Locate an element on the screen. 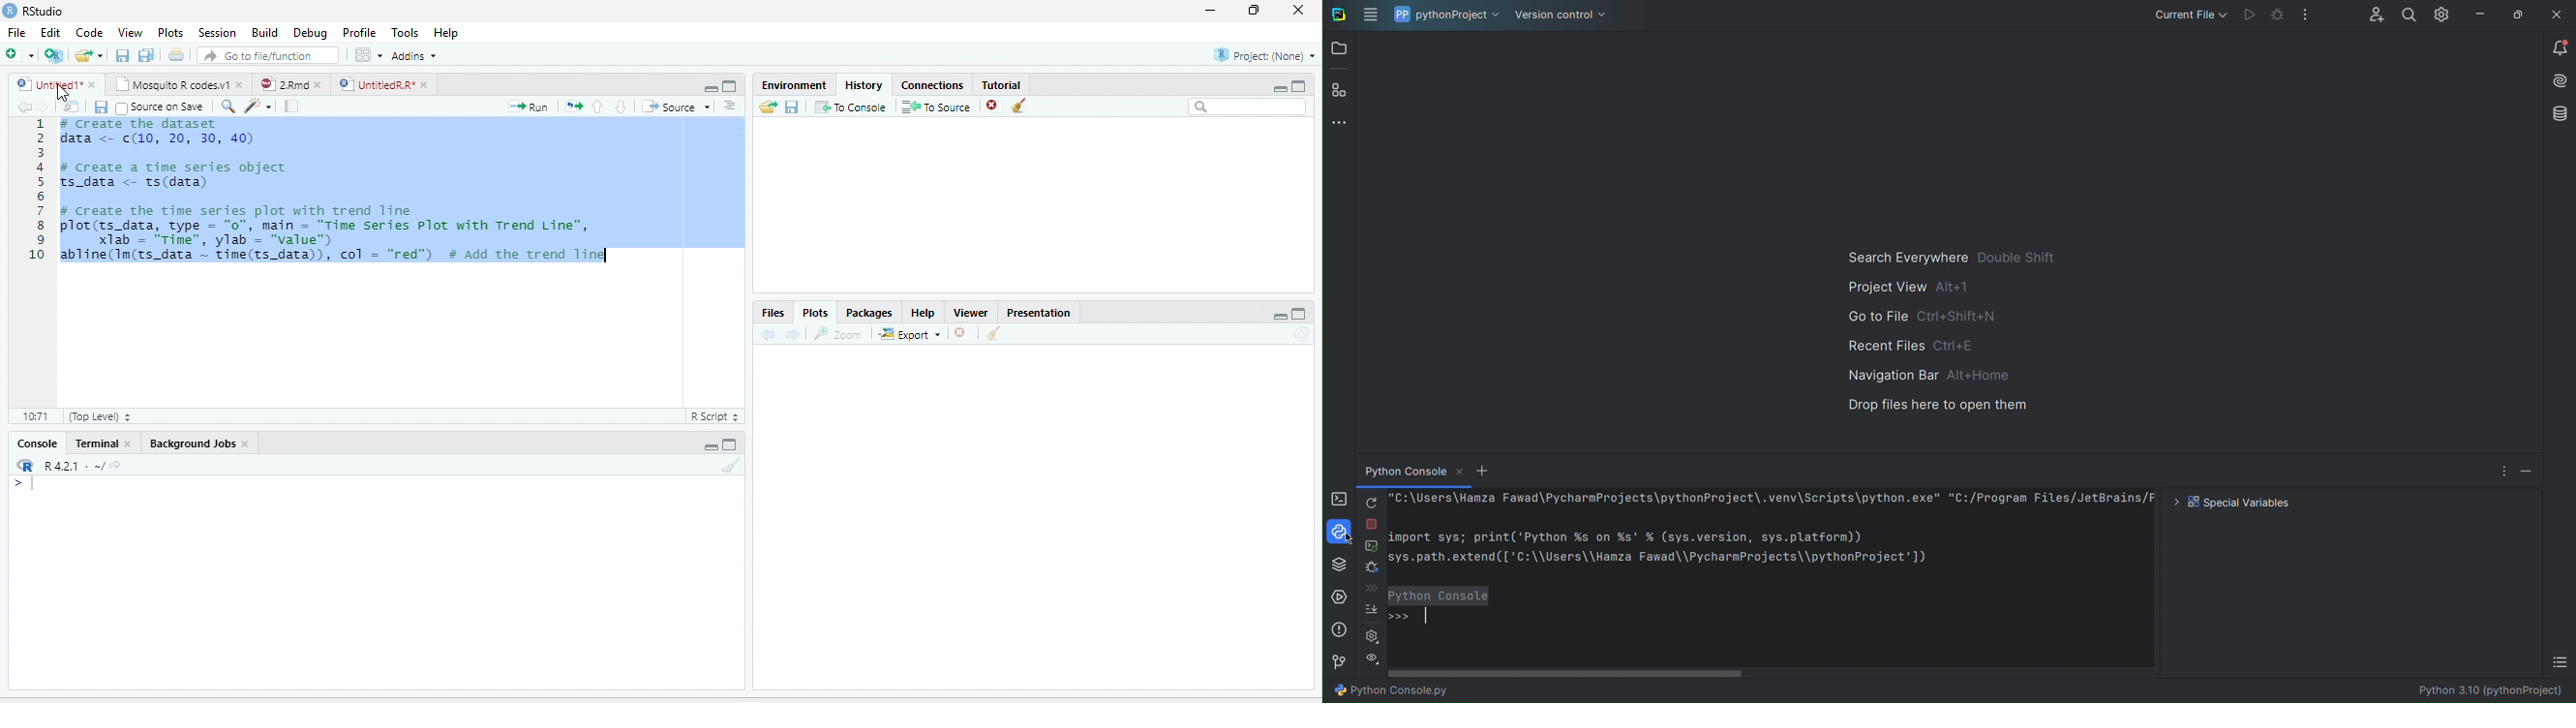 The height and width of the screenshot is (728, 2576). Build is located at coordinates (264, 32).